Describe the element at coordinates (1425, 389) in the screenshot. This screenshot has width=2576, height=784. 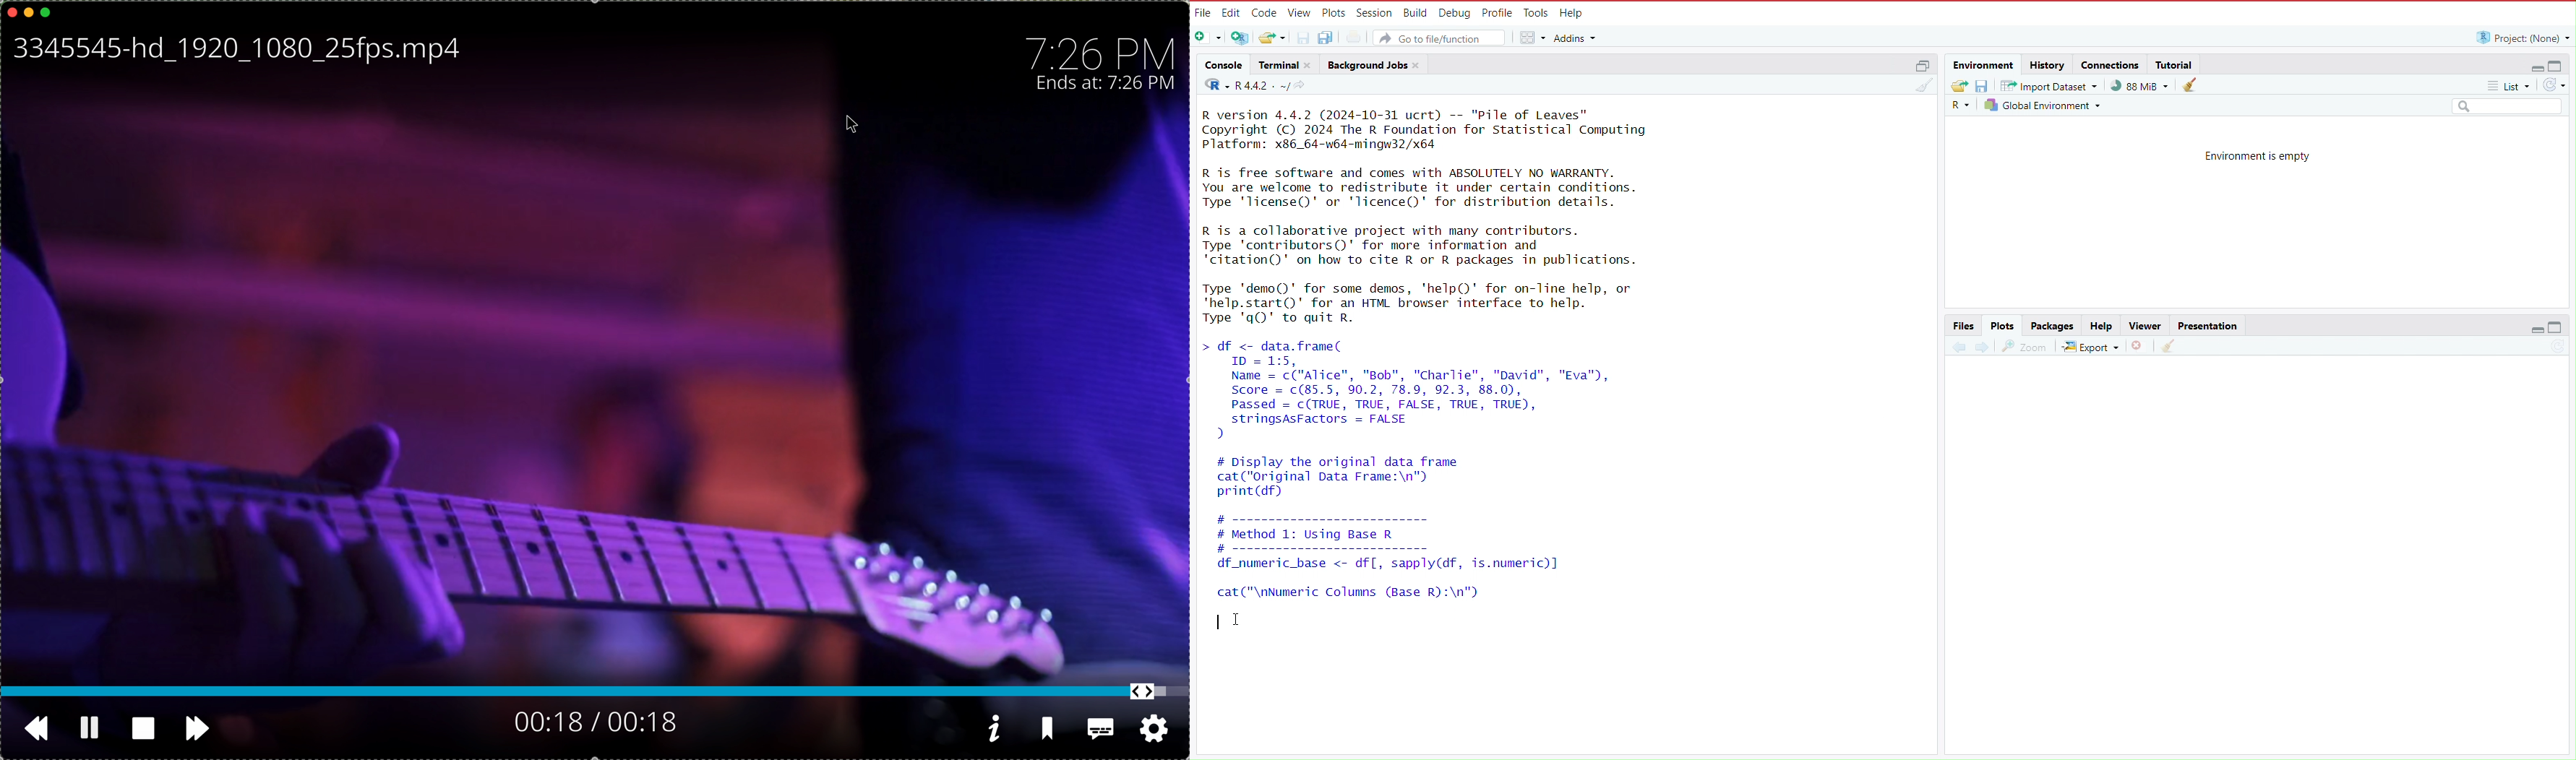
I see `df <- data.frame(
ID = 1:5,
Name = c("Alice", "Bob", "Charlie", "David", "Eva"),
Score = c(85.5, 90.2, 78.9, 92.3, 88.0),
Passed = c(TRUE, TRUE, FALSE, TRUE, TRUE),
stringsAsFactors = FALSE

)` at that location.